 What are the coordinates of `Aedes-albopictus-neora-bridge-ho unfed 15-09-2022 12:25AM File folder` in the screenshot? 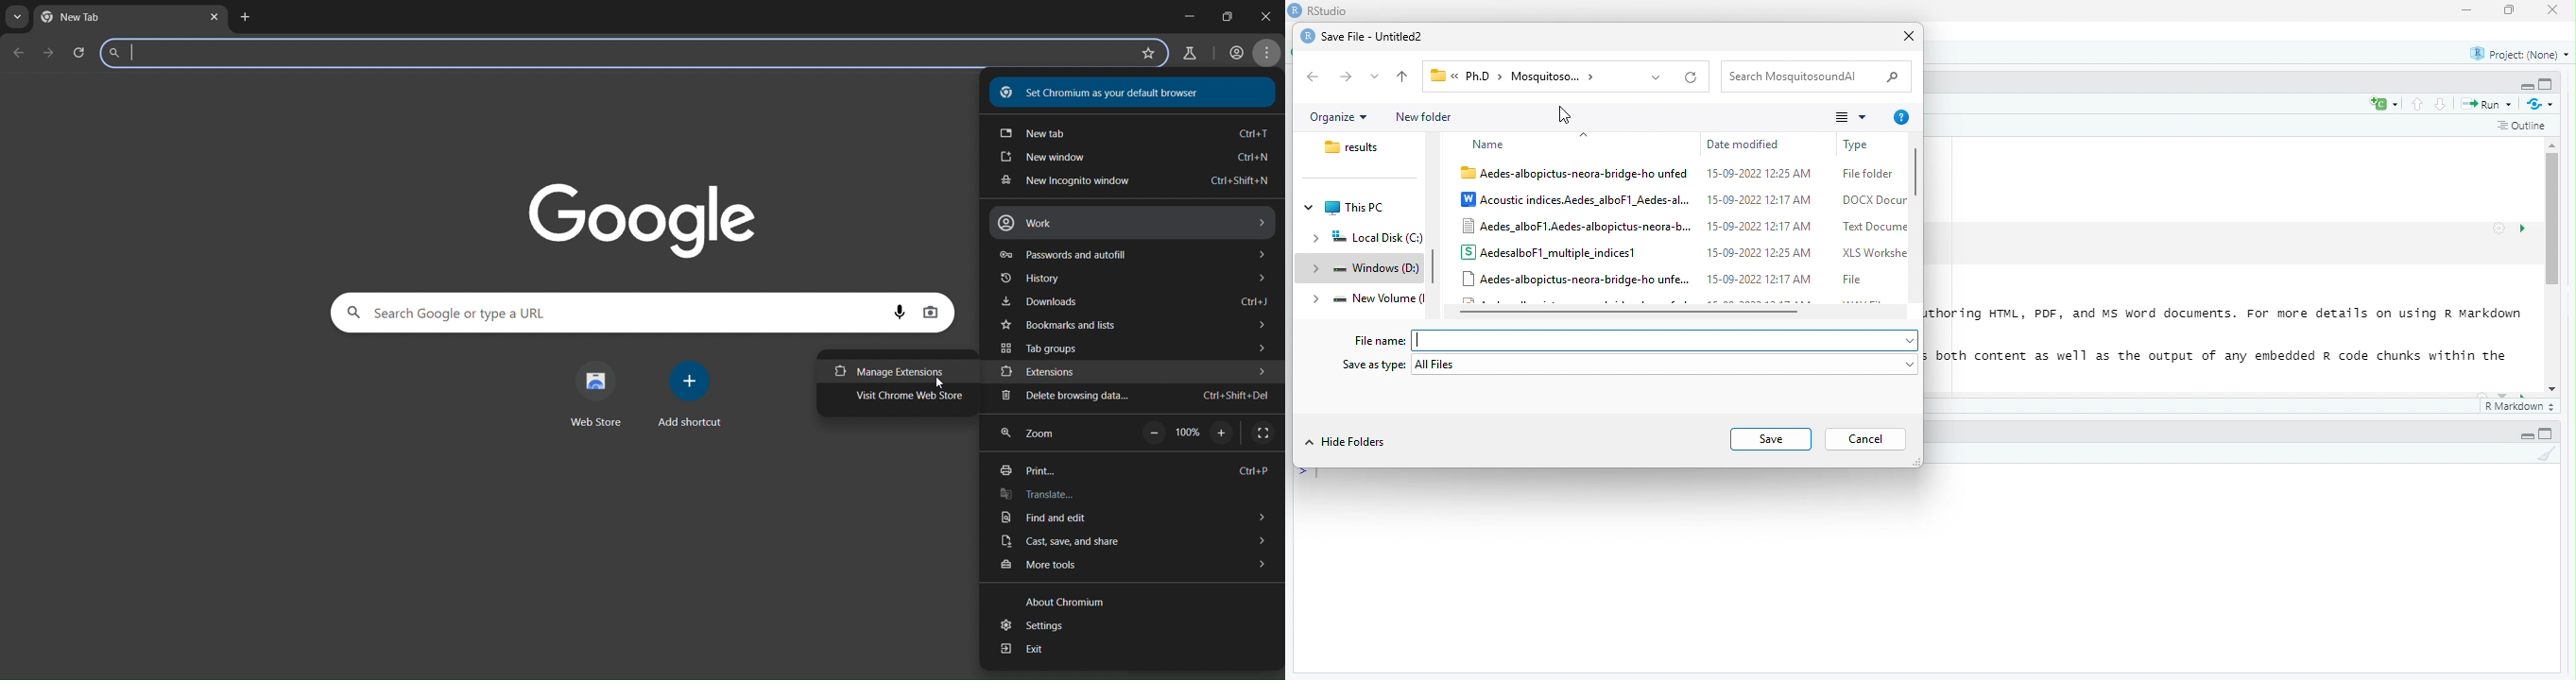 It's located at (1677, 175).